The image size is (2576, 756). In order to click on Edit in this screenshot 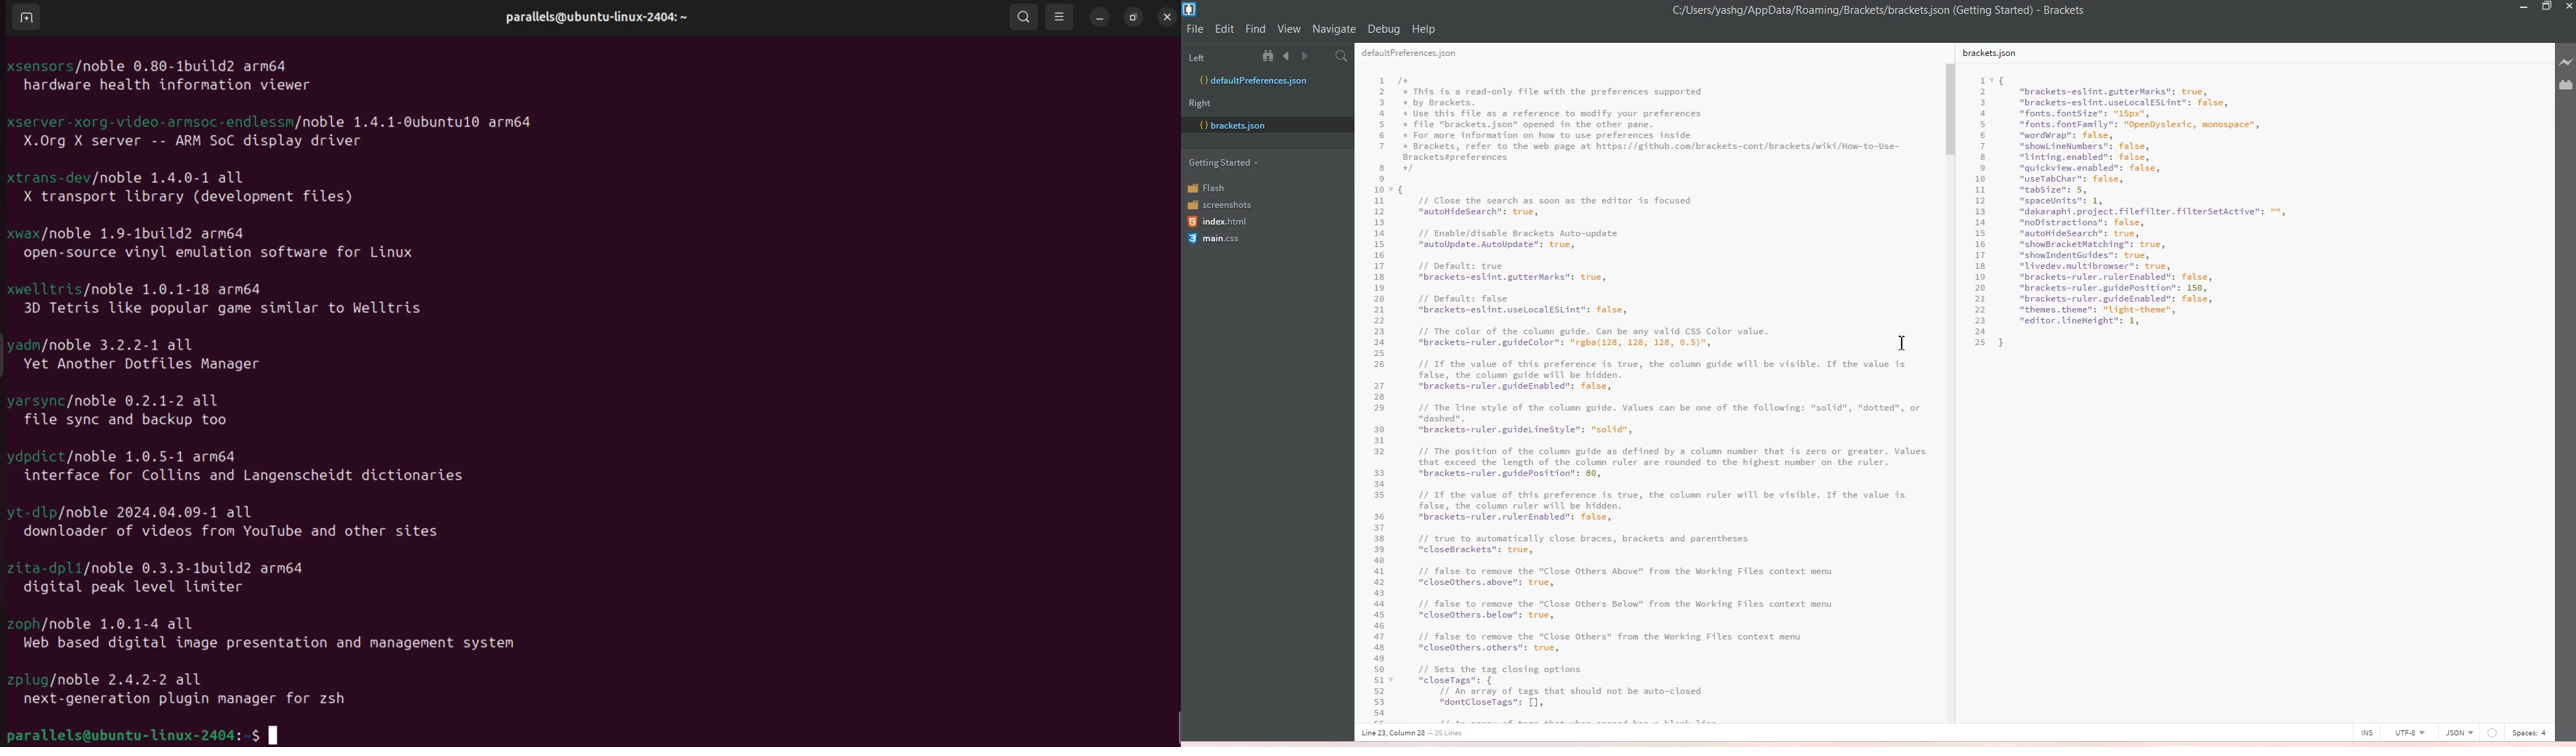, I will do `click(1226, 29)`.